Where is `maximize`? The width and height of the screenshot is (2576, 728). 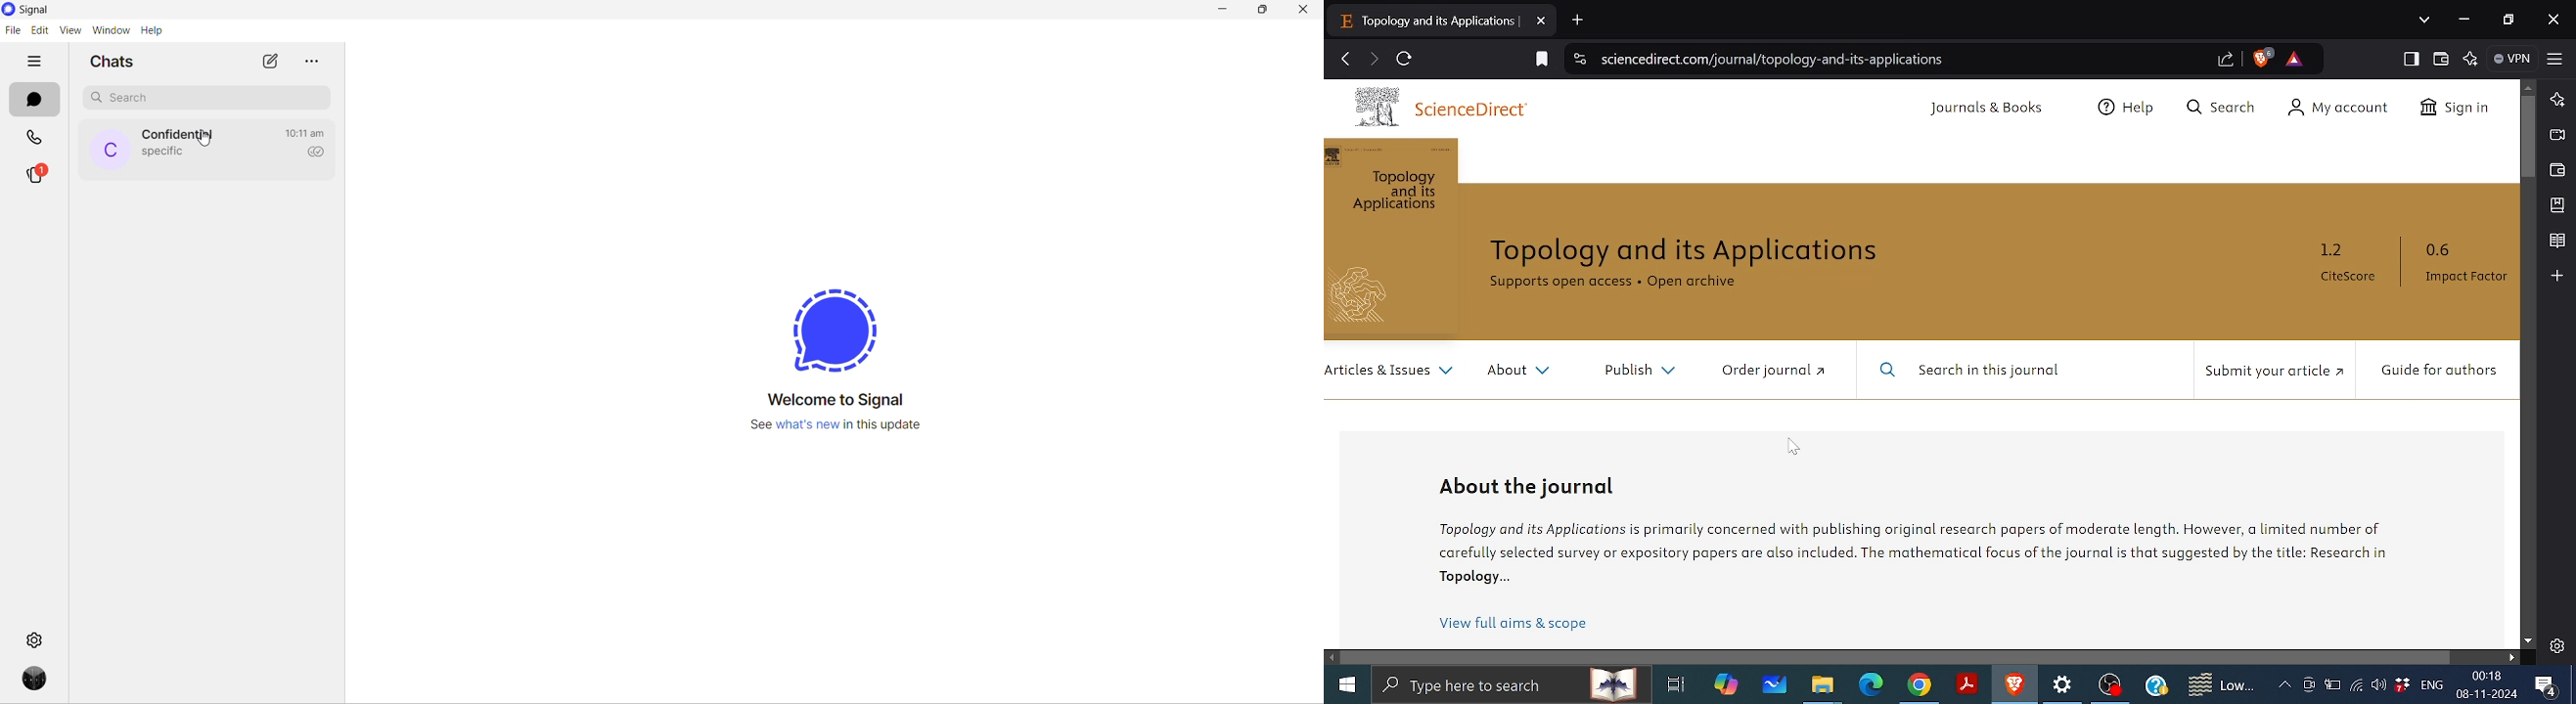 maximize is located at coordinates (1262, 12).